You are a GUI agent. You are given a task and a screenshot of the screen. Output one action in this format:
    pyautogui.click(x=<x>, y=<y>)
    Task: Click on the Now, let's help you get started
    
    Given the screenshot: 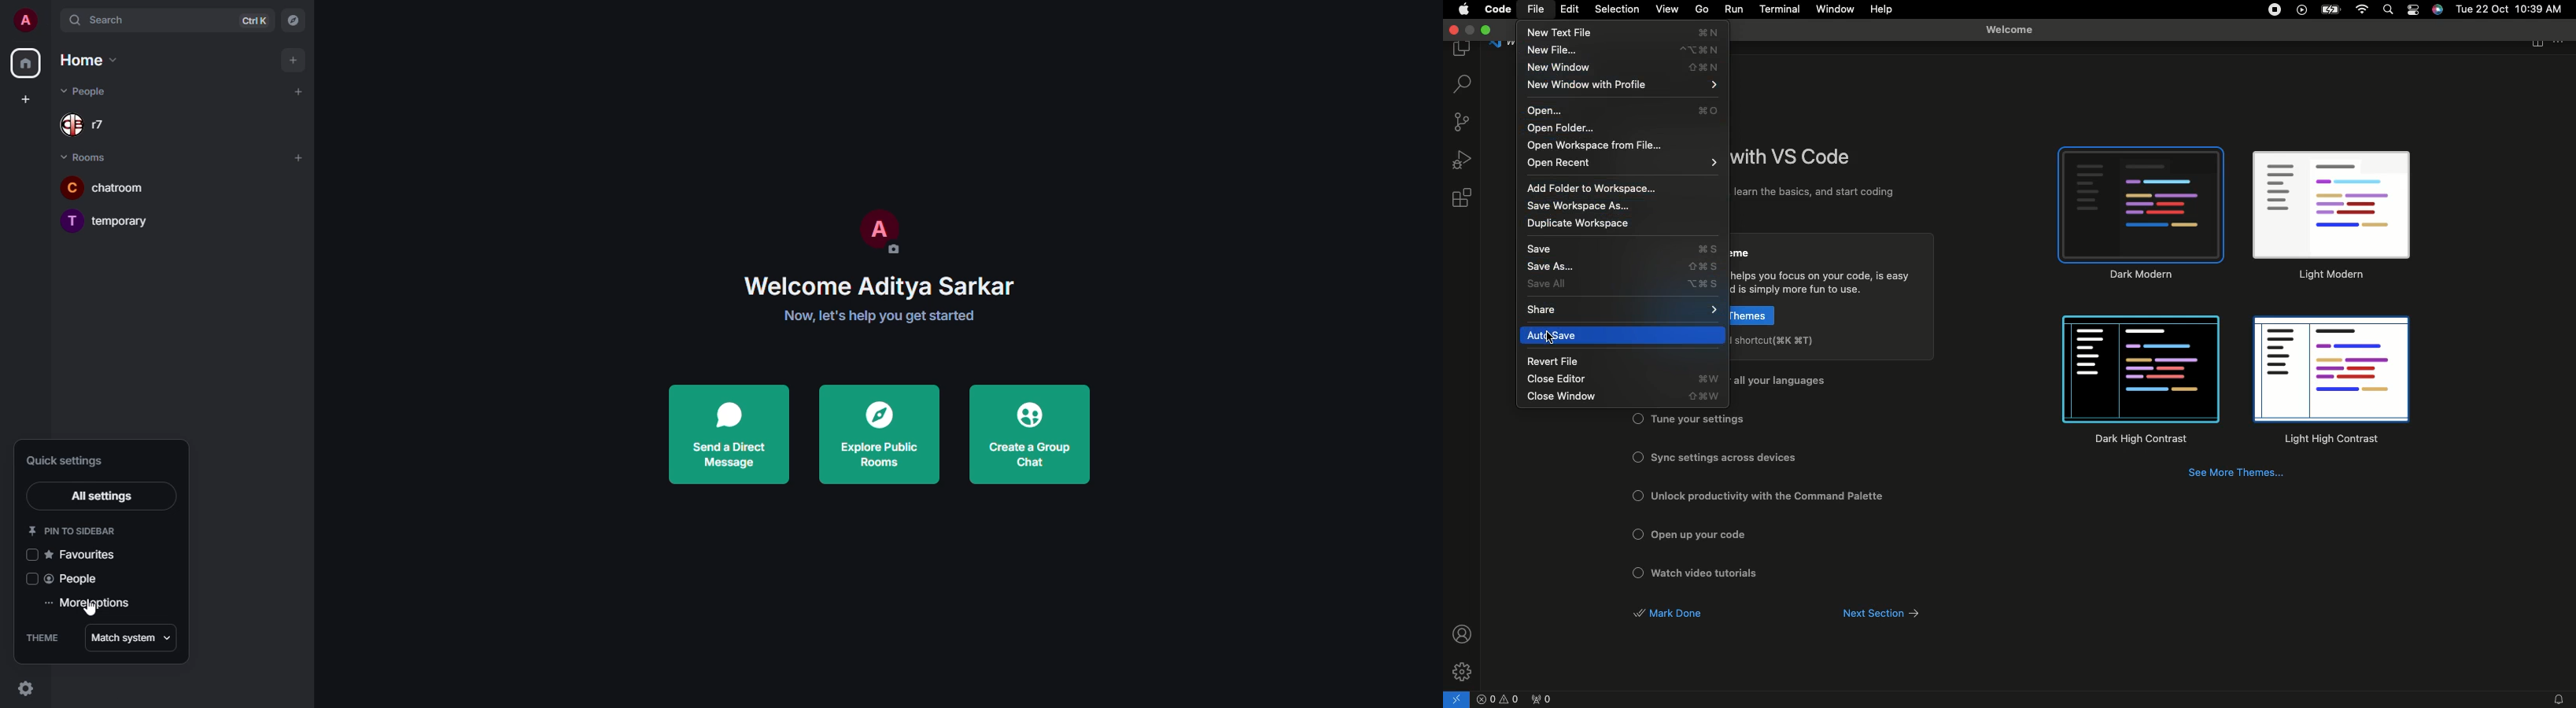 What is the action you would take?
    pyautogui.click(x=880, y=316)
    